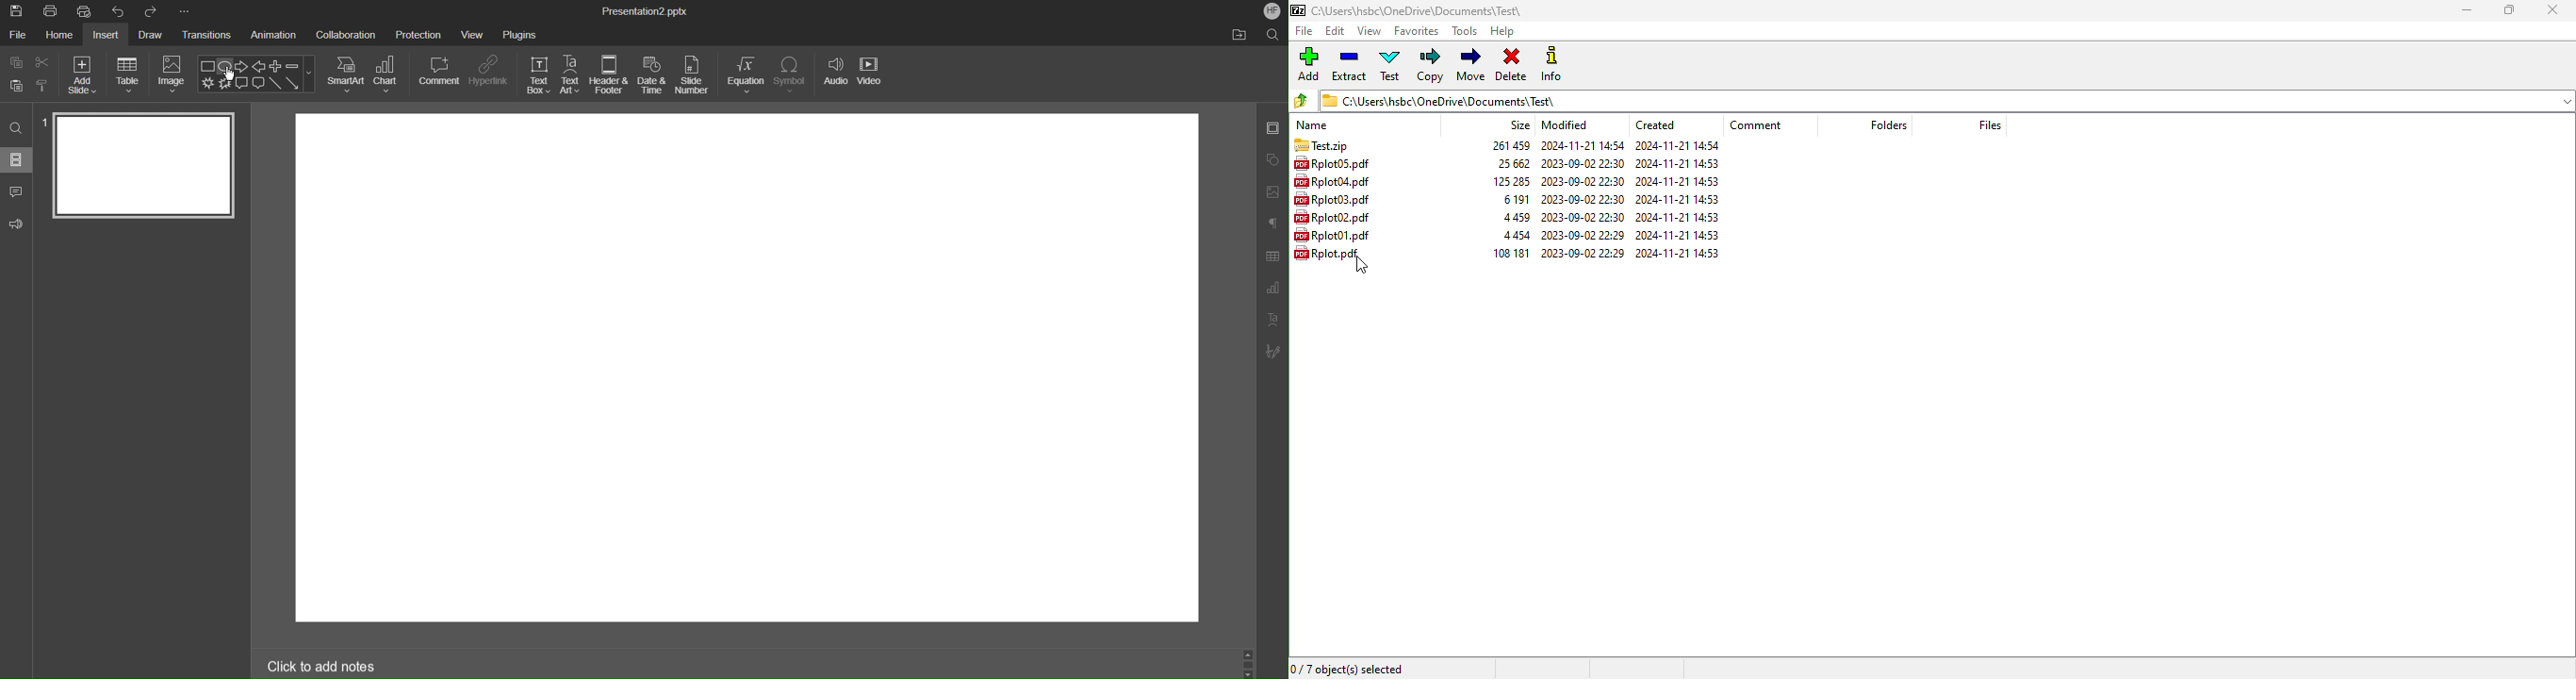 This screenshot has height=700, width=2576. I want to click on name, so click(1311, 124).